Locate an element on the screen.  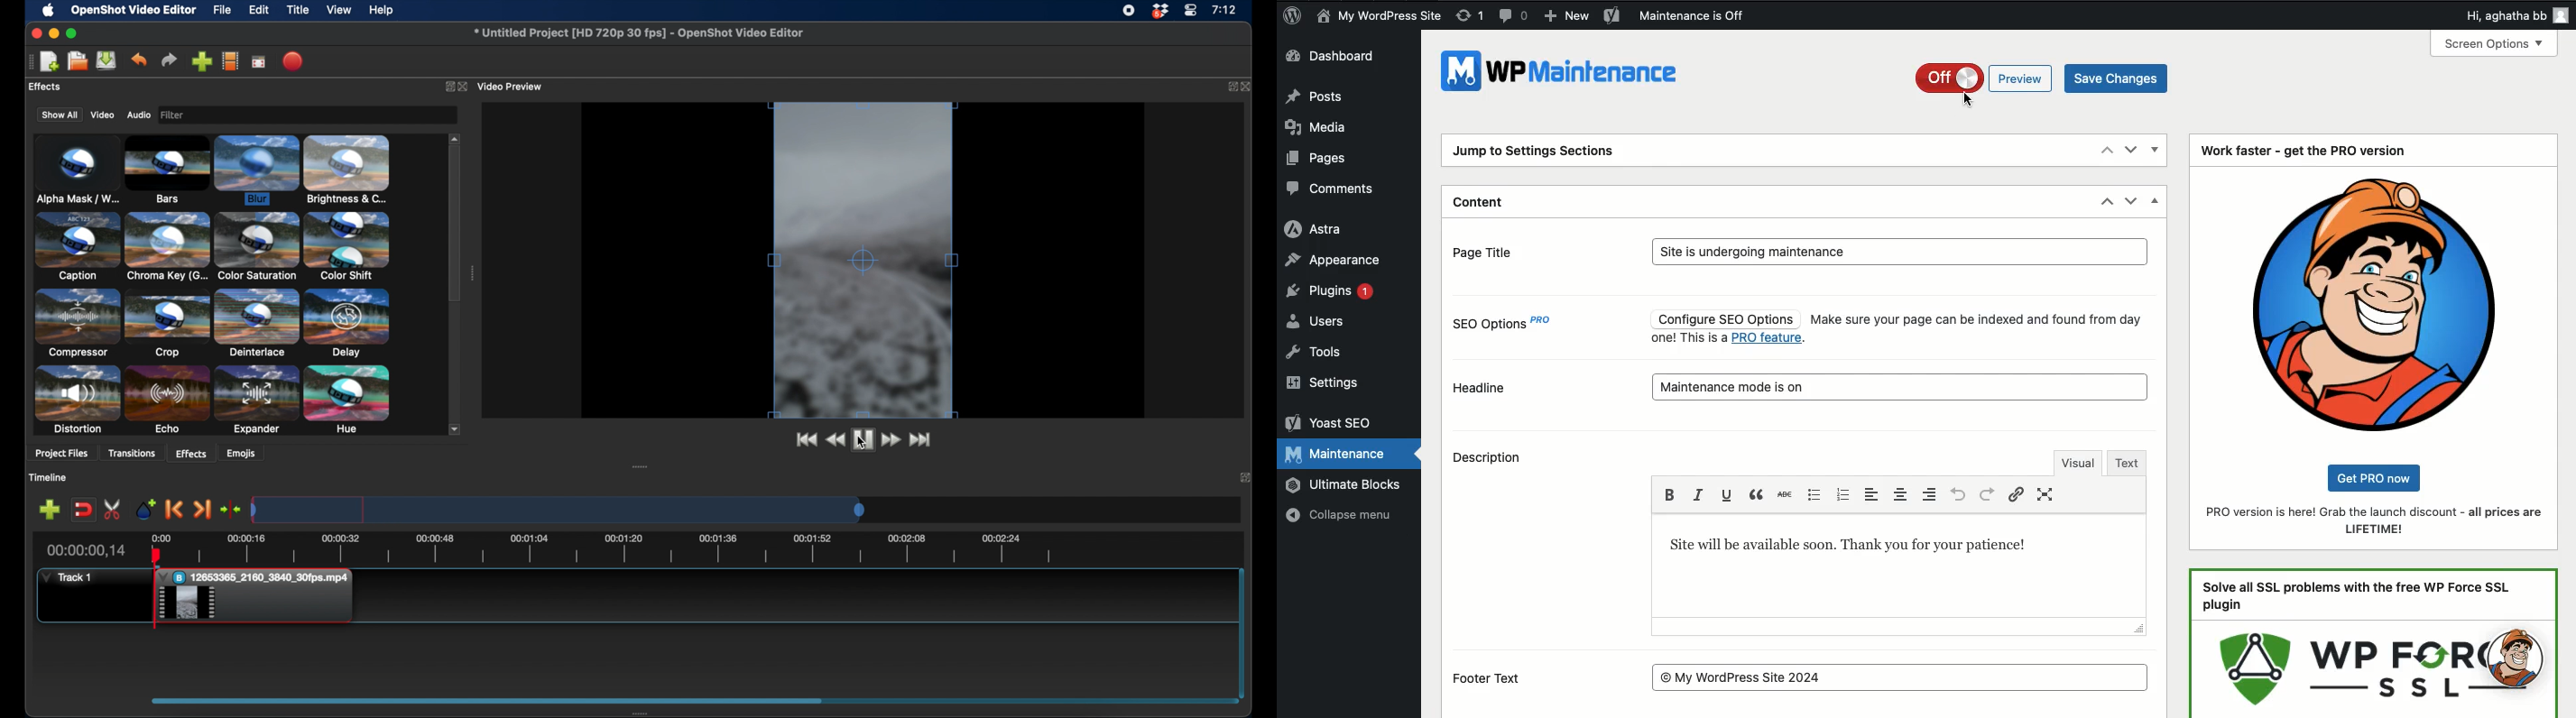
Maintenance is off is located at coordinates (1698, 15).